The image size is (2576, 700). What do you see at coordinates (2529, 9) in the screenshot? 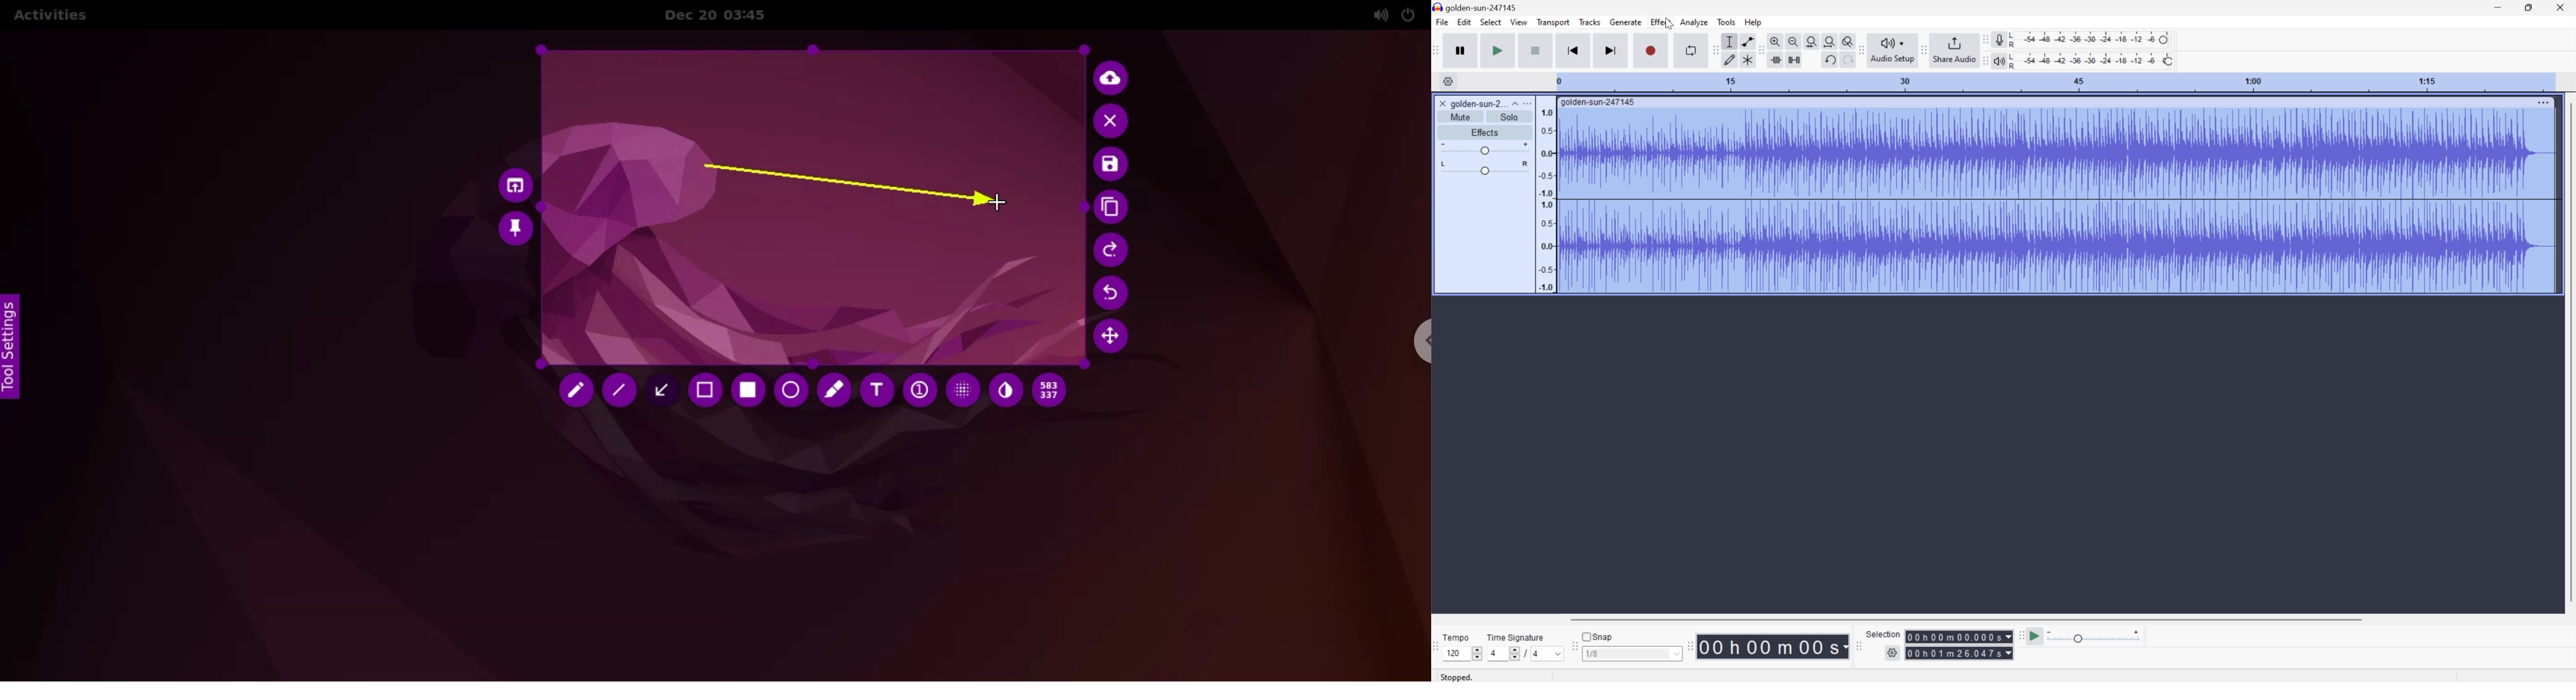
I see `Restore Down` at bounding box center [2529, 9].